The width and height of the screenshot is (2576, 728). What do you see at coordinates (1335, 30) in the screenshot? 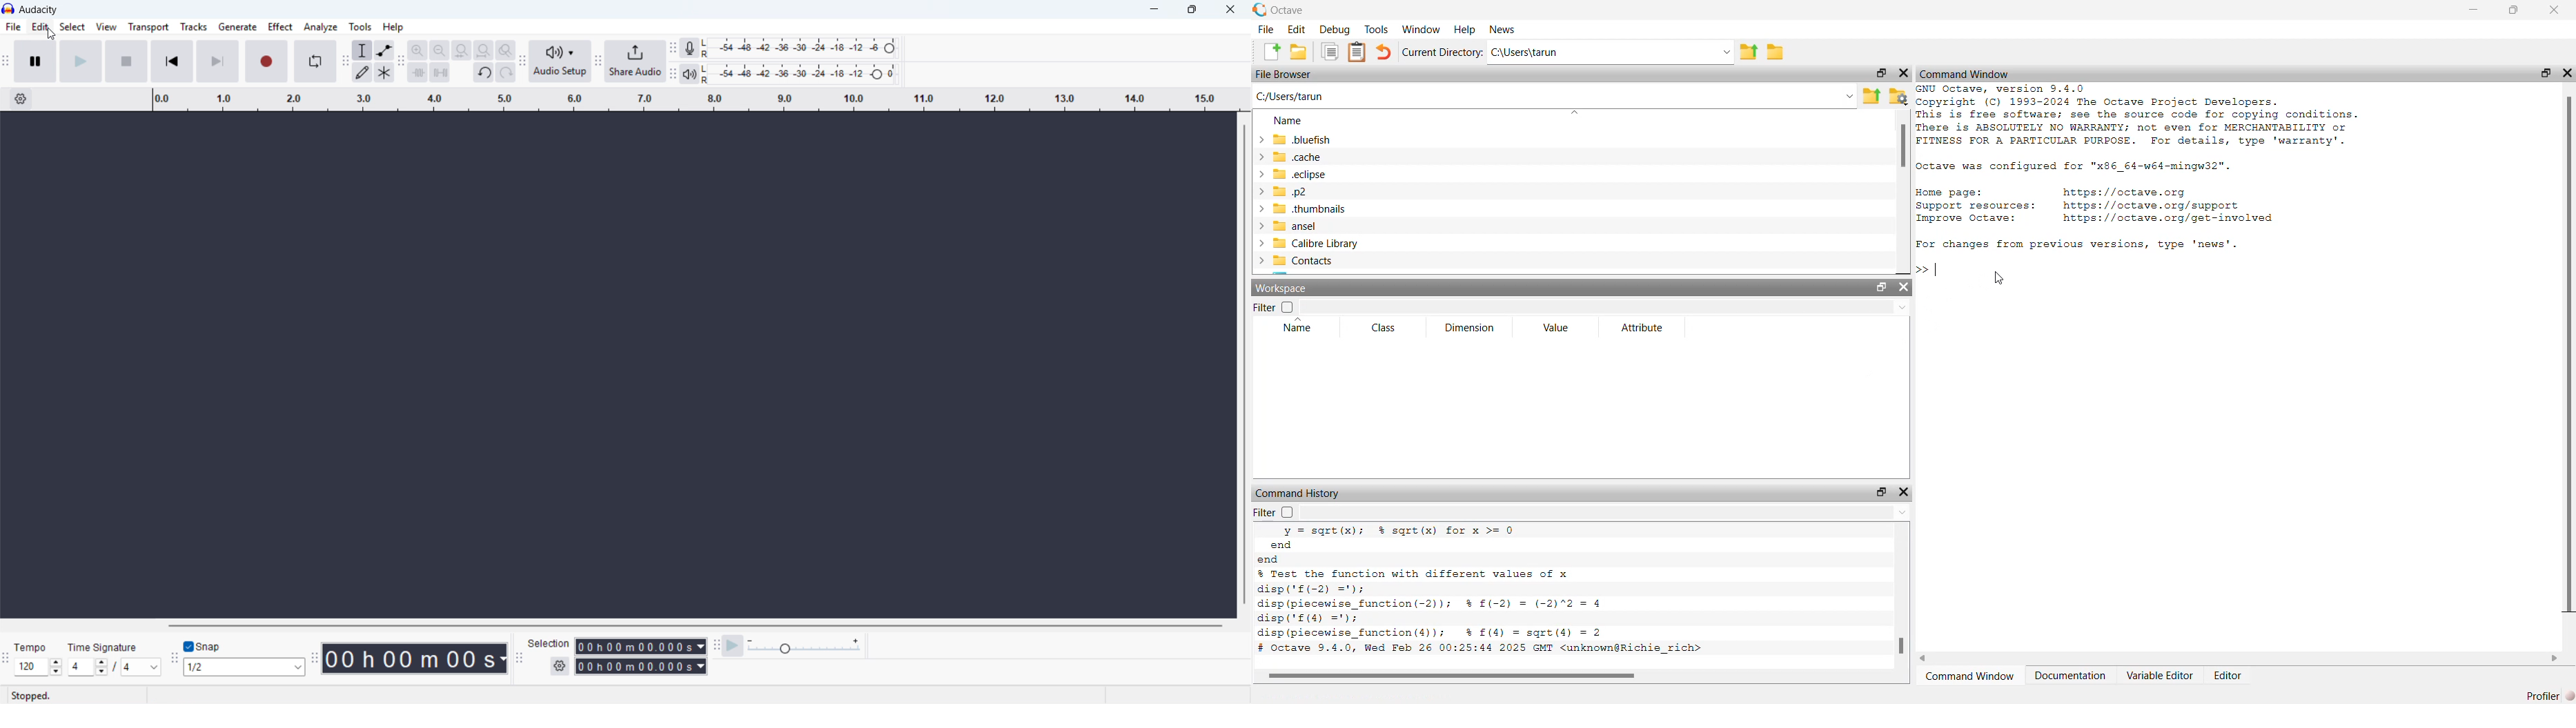
I see `Debug` at bounding box center [1335, 30].